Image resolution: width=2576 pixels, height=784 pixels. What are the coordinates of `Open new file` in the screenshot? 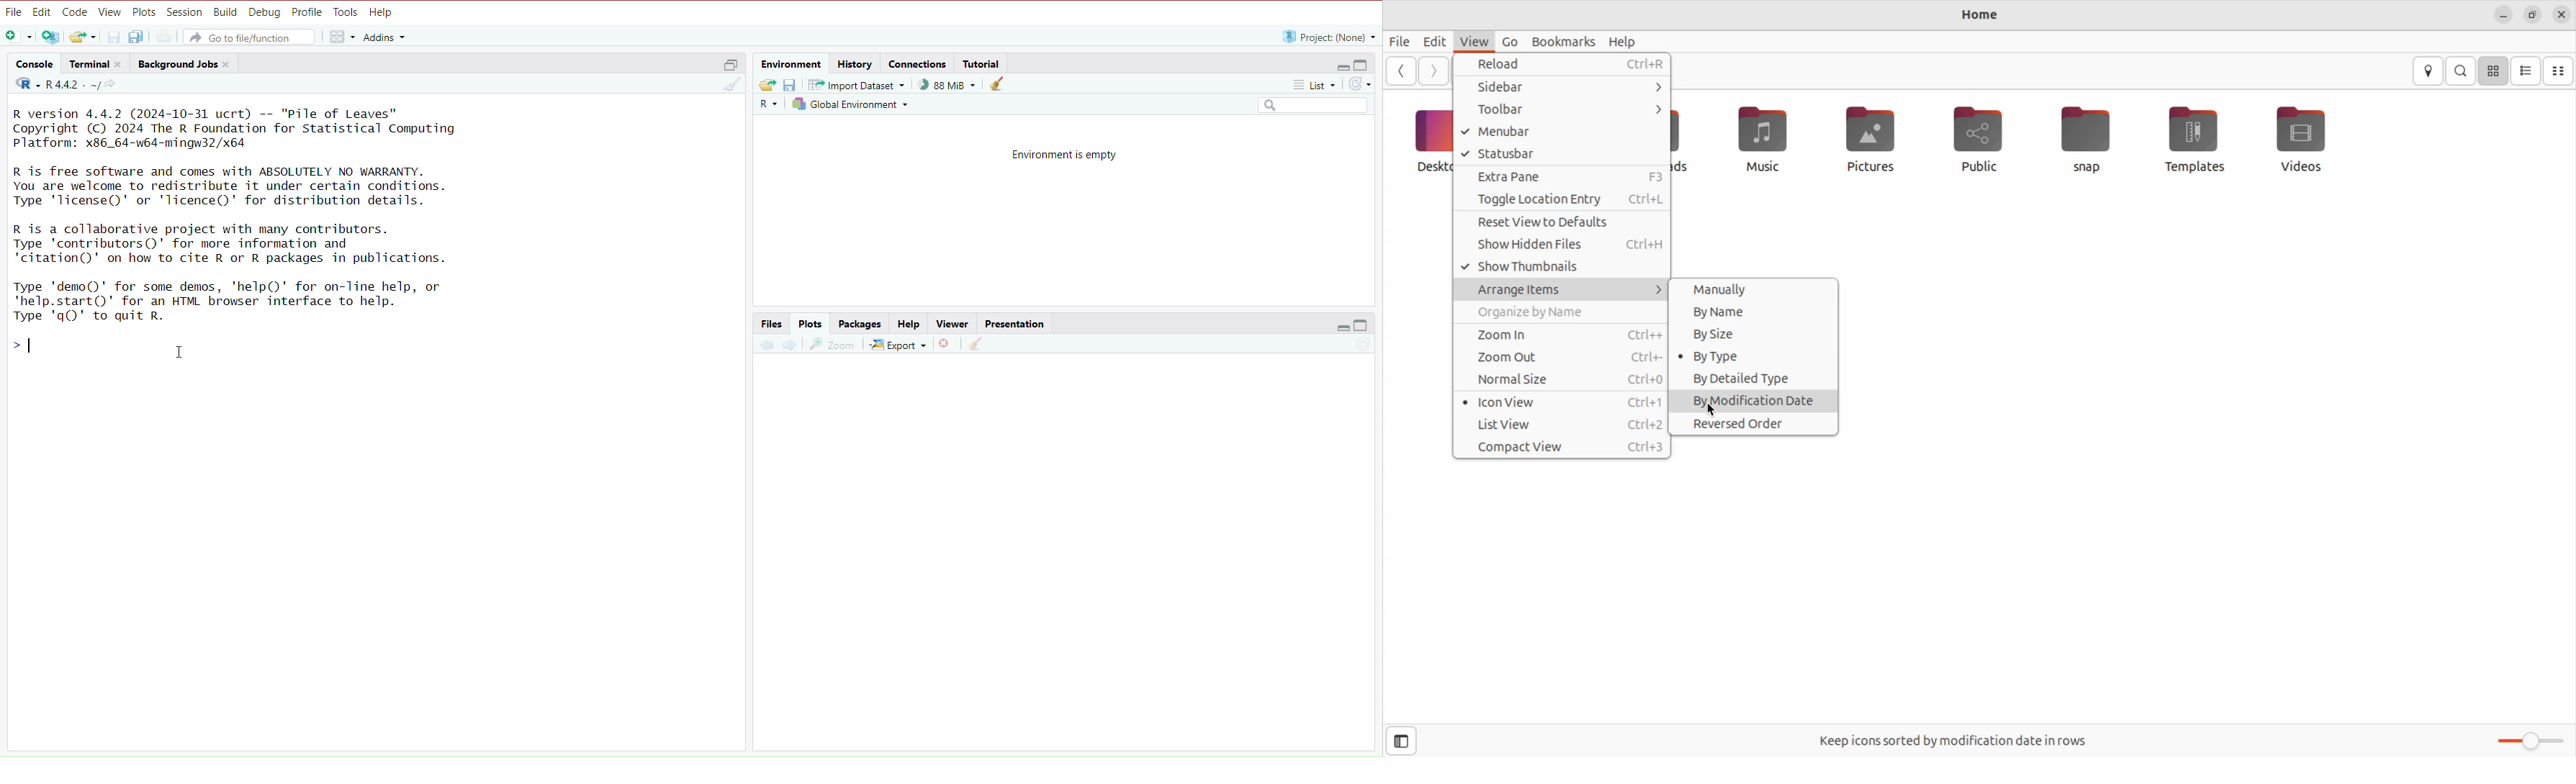 It's located at (20, 37).